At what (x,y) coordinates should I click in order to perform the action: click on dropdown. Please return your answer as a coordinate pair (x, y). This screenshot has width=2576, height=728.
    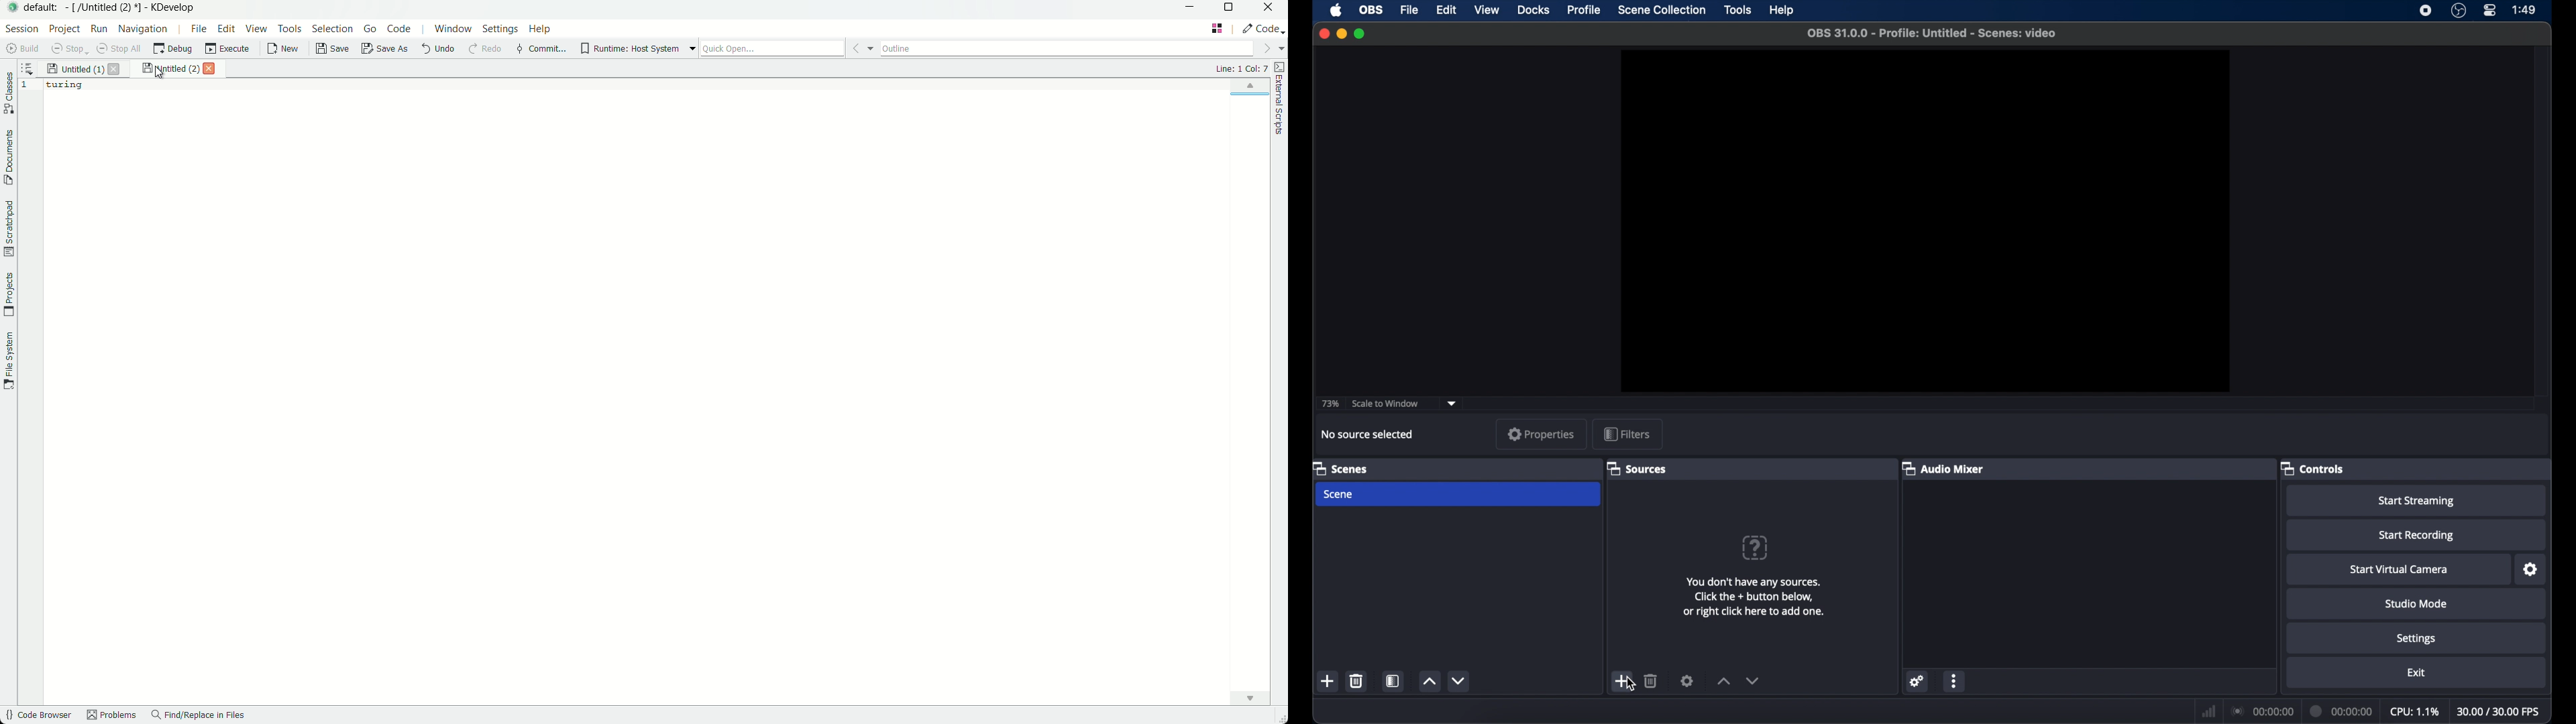
    Looking at the image, I should click on (1452, 404).